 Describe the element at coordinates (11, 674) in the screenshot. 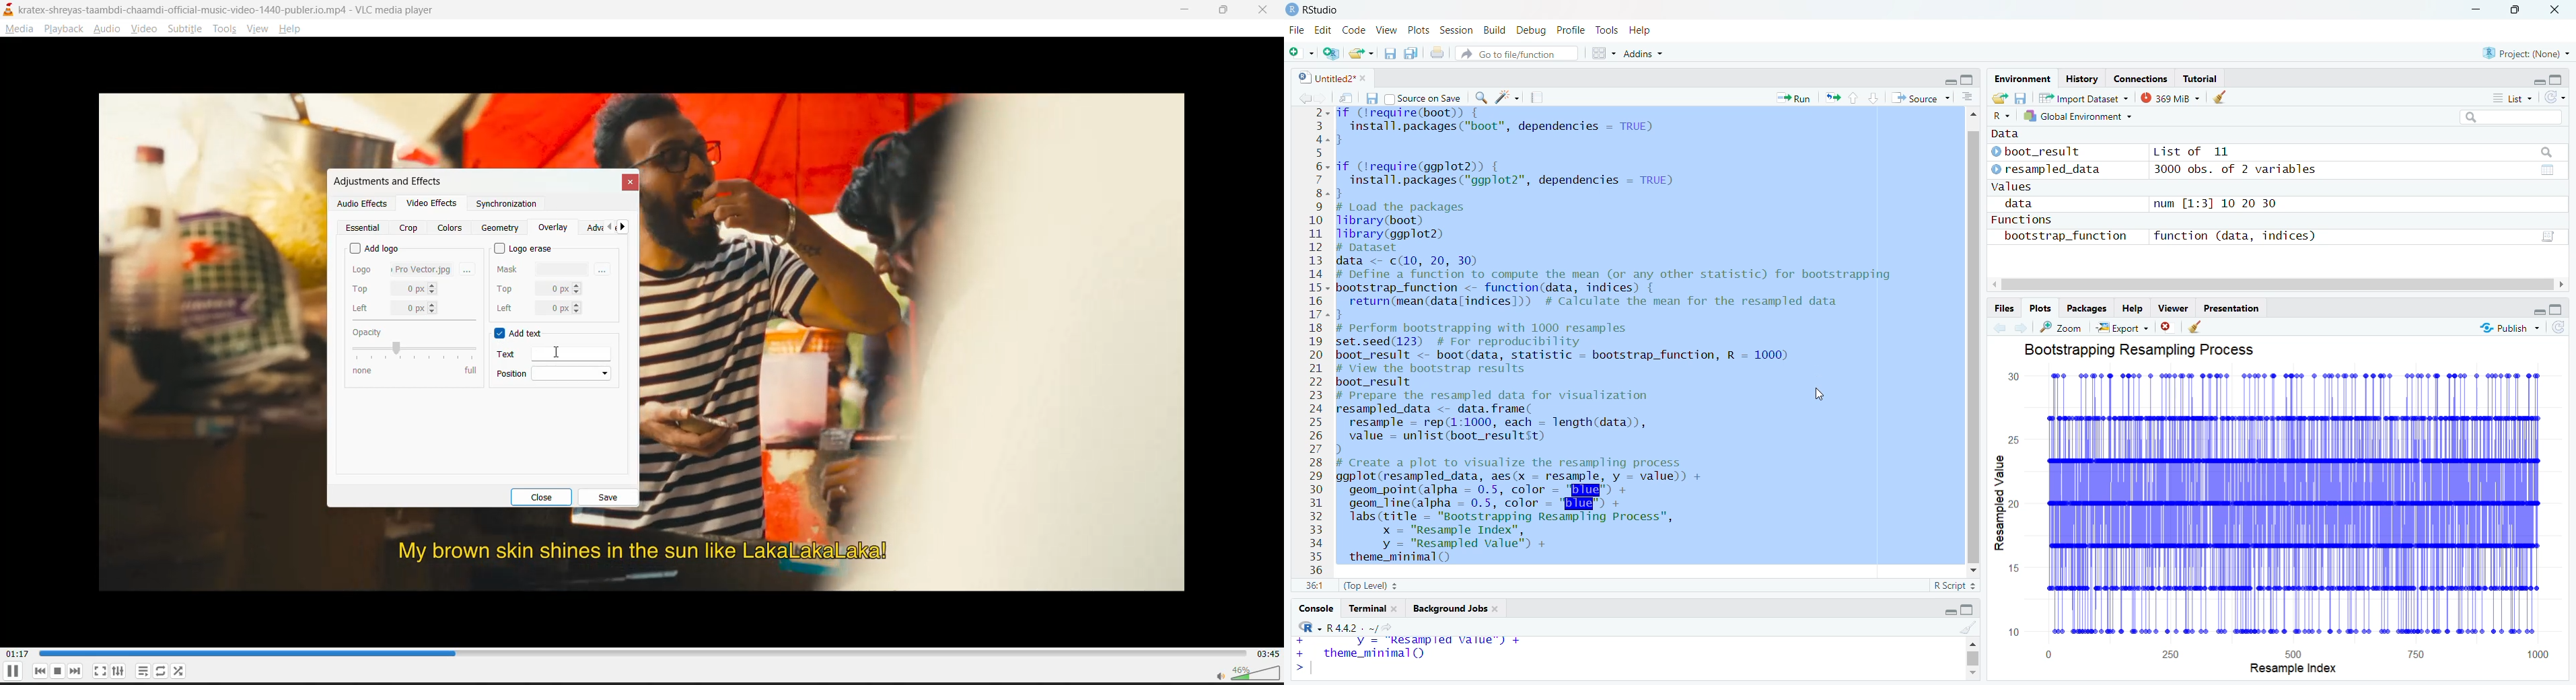

I see `pause` at that location.